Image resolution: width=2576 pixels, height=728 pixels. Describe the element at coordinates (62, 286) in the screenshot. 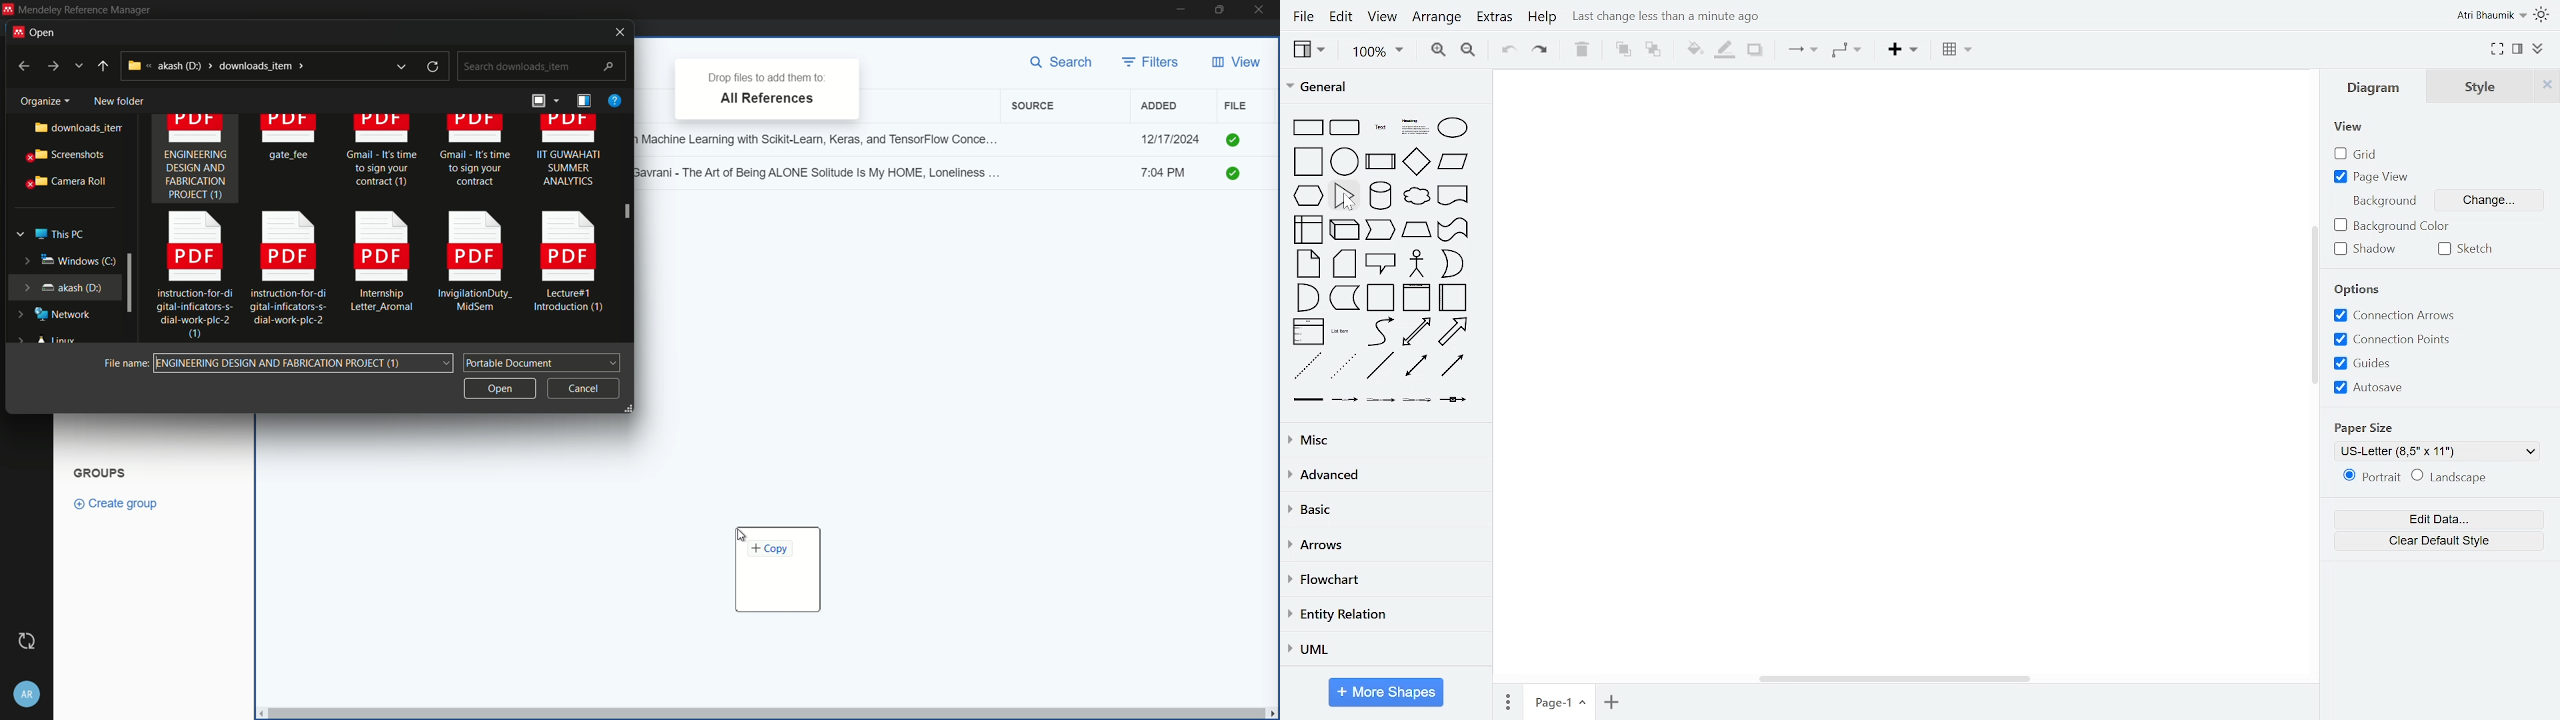

I see `akash (d:)` at that location.